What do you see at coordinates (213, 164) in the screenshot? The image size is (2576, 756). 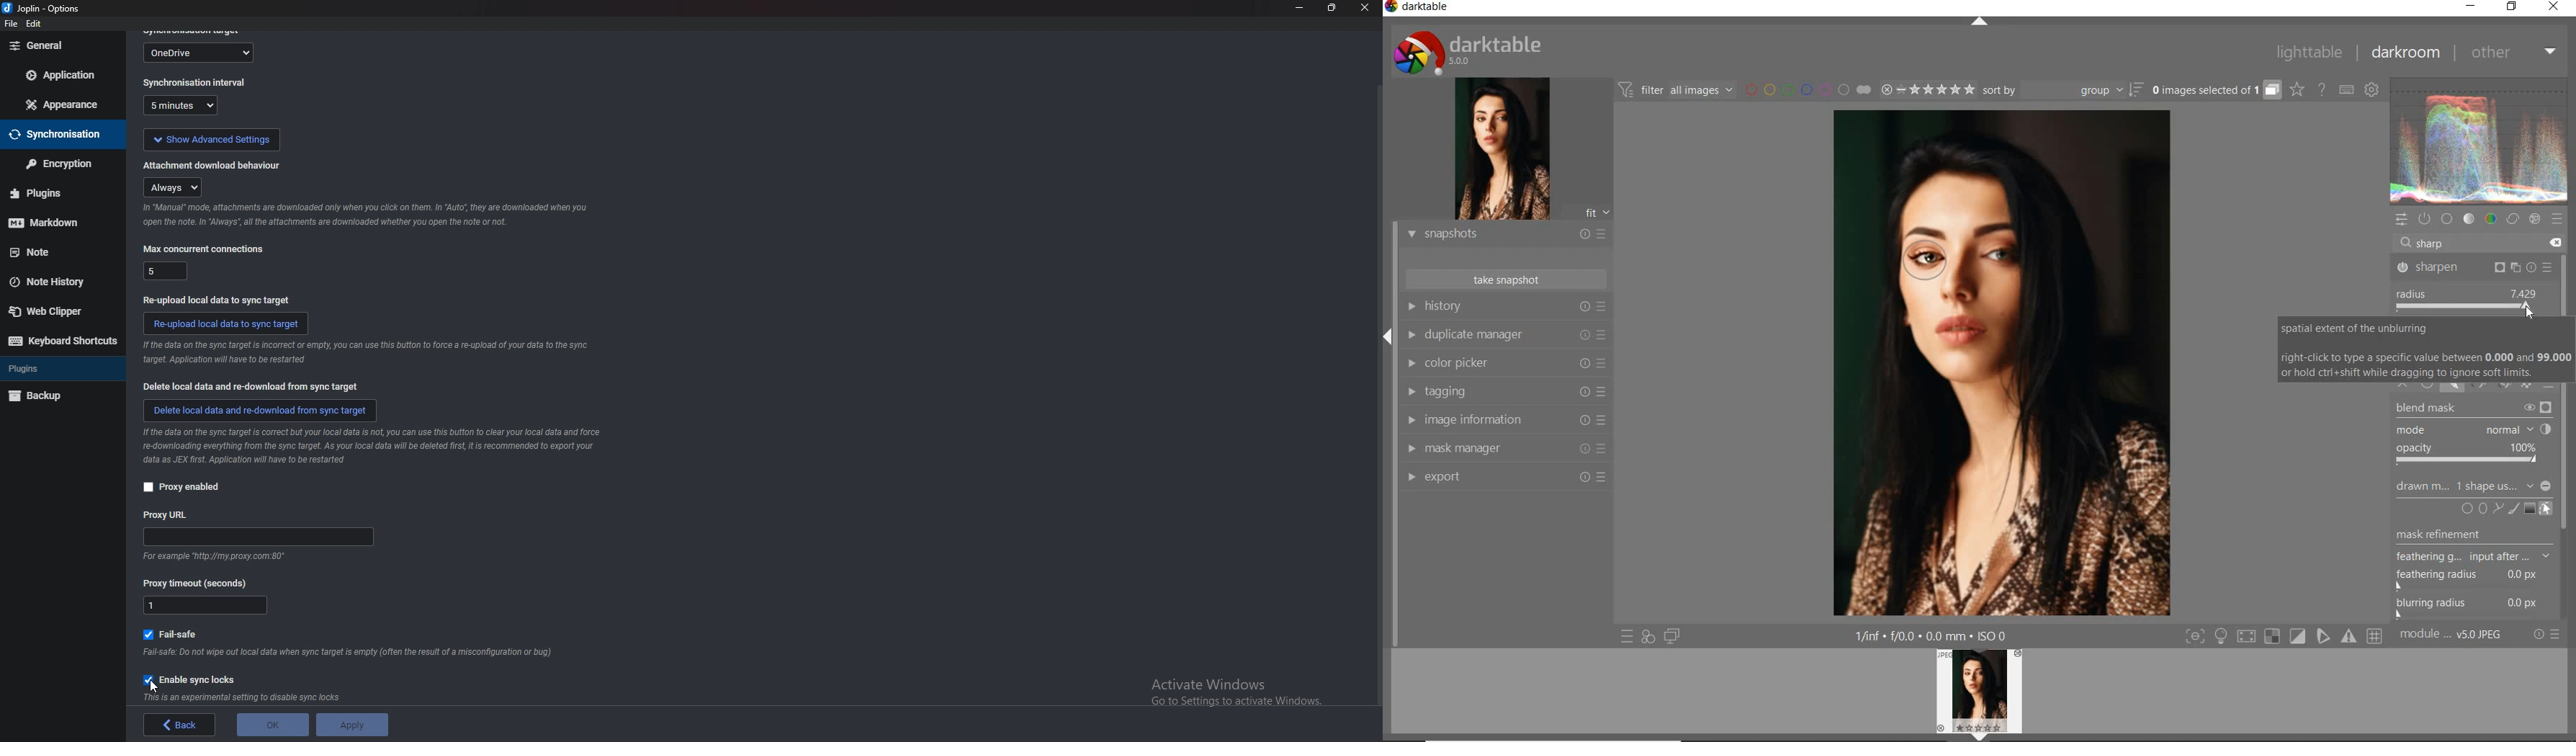 I see `attachment download behaviour` at bounding box center [213, 164].